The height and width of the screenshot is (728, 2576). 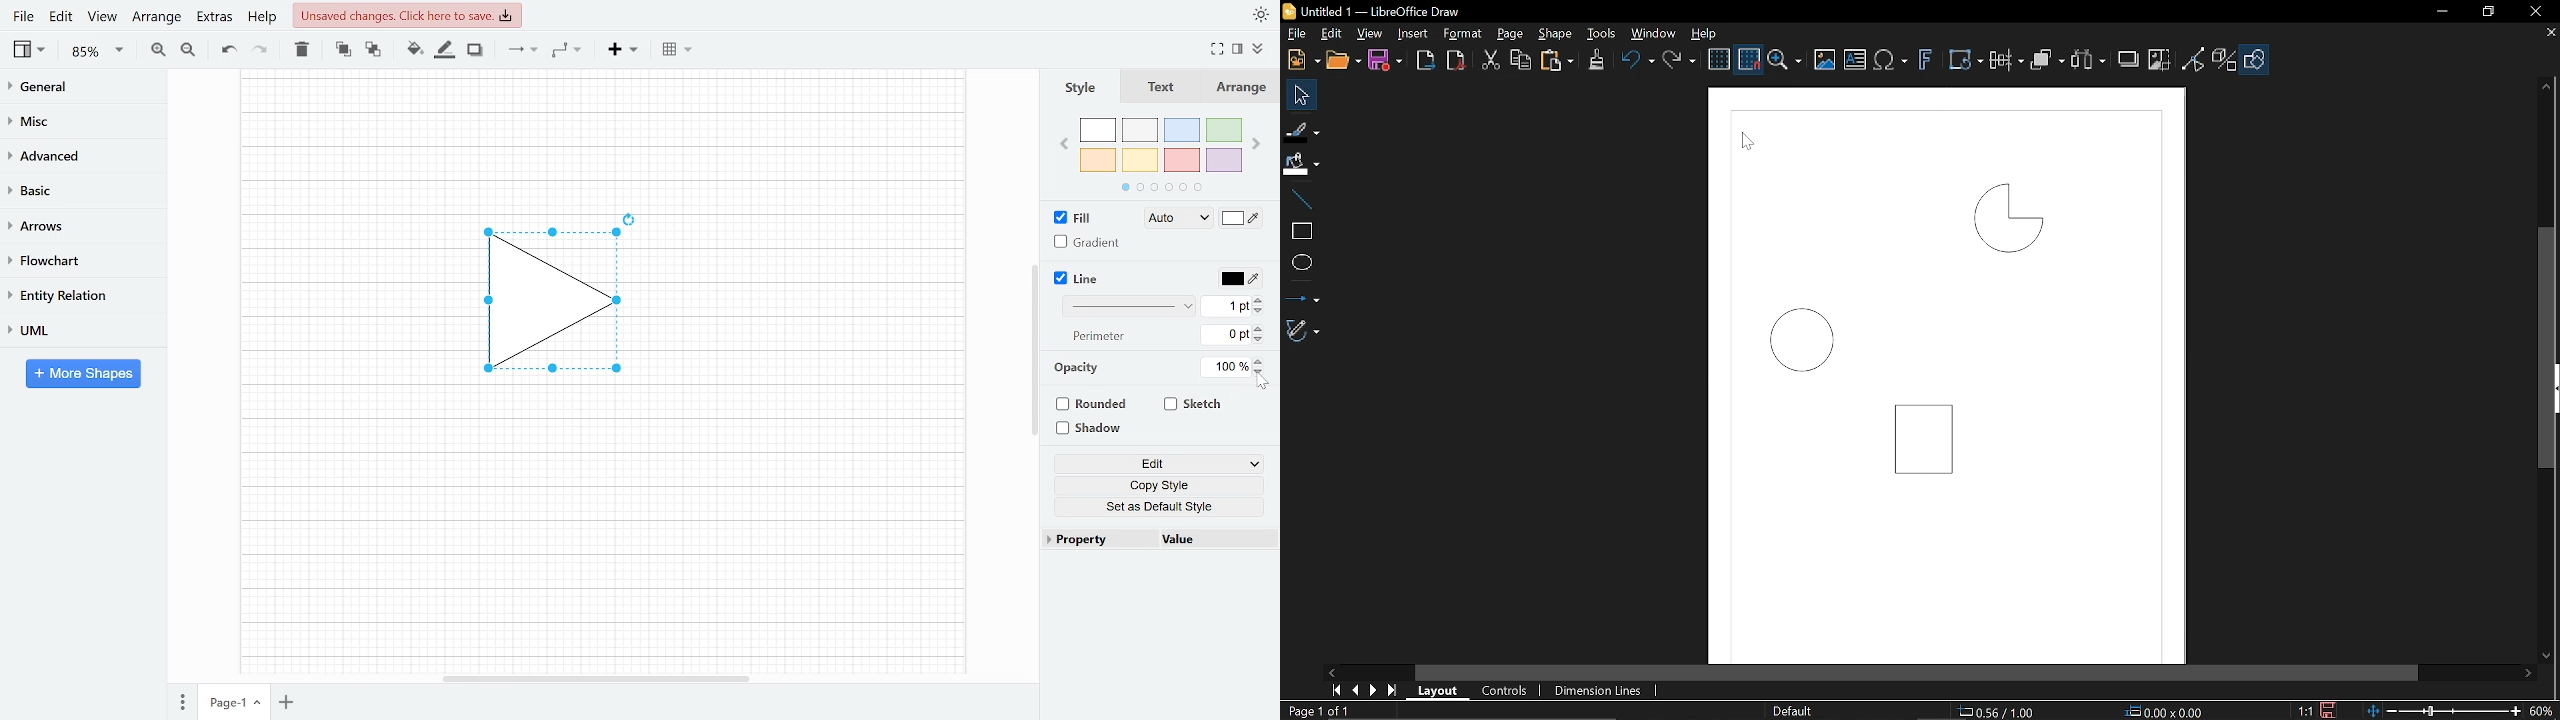 What do you see at coordinates (1302, 130) in the screenshot?
I see `Fill line` at bounding box center [1302, 130].